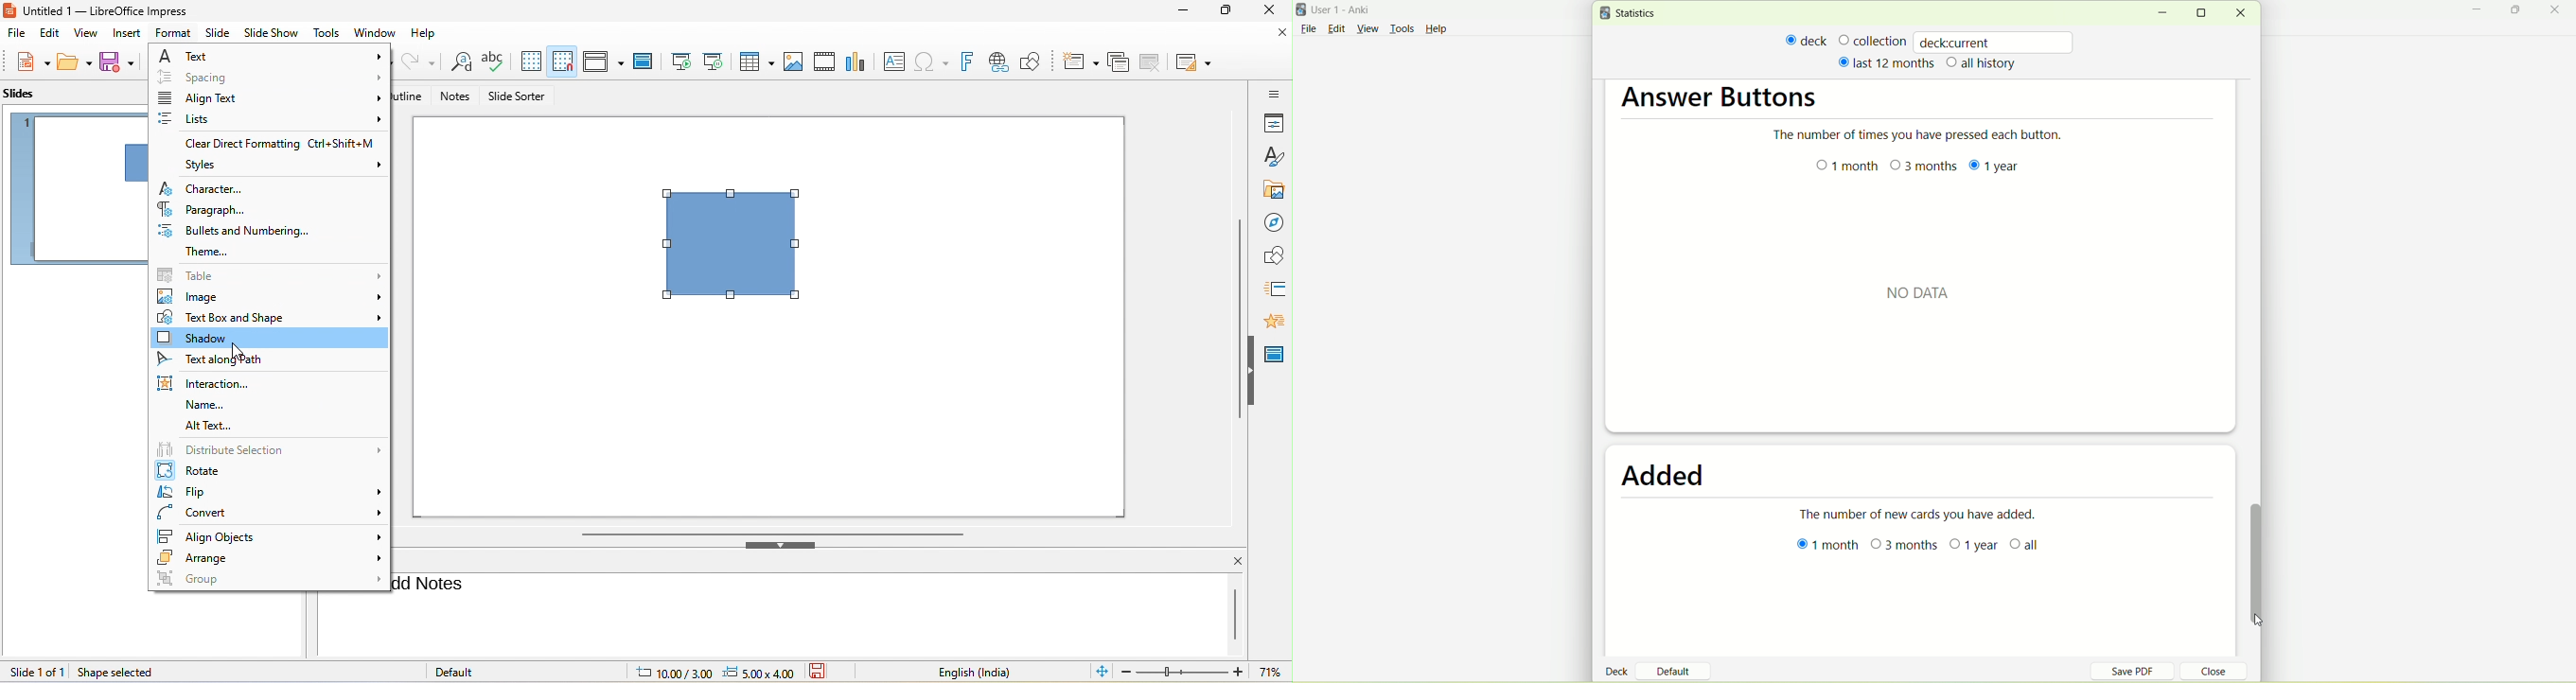 Image resolution: width=2576 pixels, height=700 pixels. Describe the element at coordinates (325, 33) in the screenshot. I see `tools` at that location.